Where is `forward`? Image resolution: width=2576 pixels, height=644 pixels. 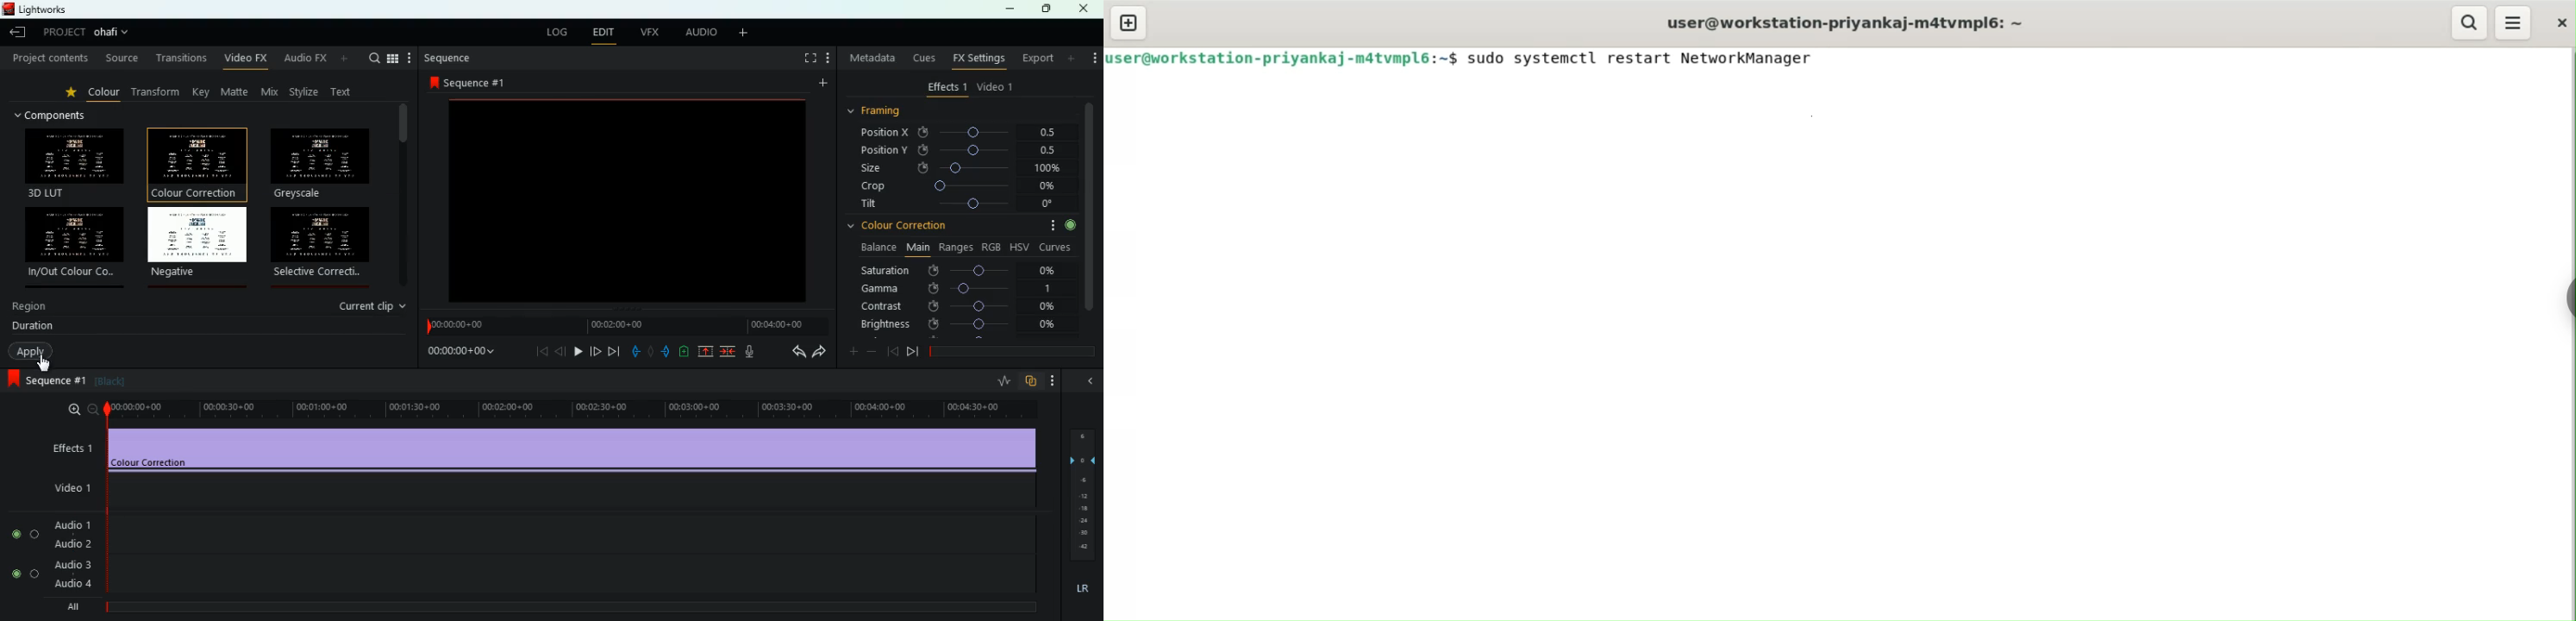
forward is located at coordinates (819, 352).